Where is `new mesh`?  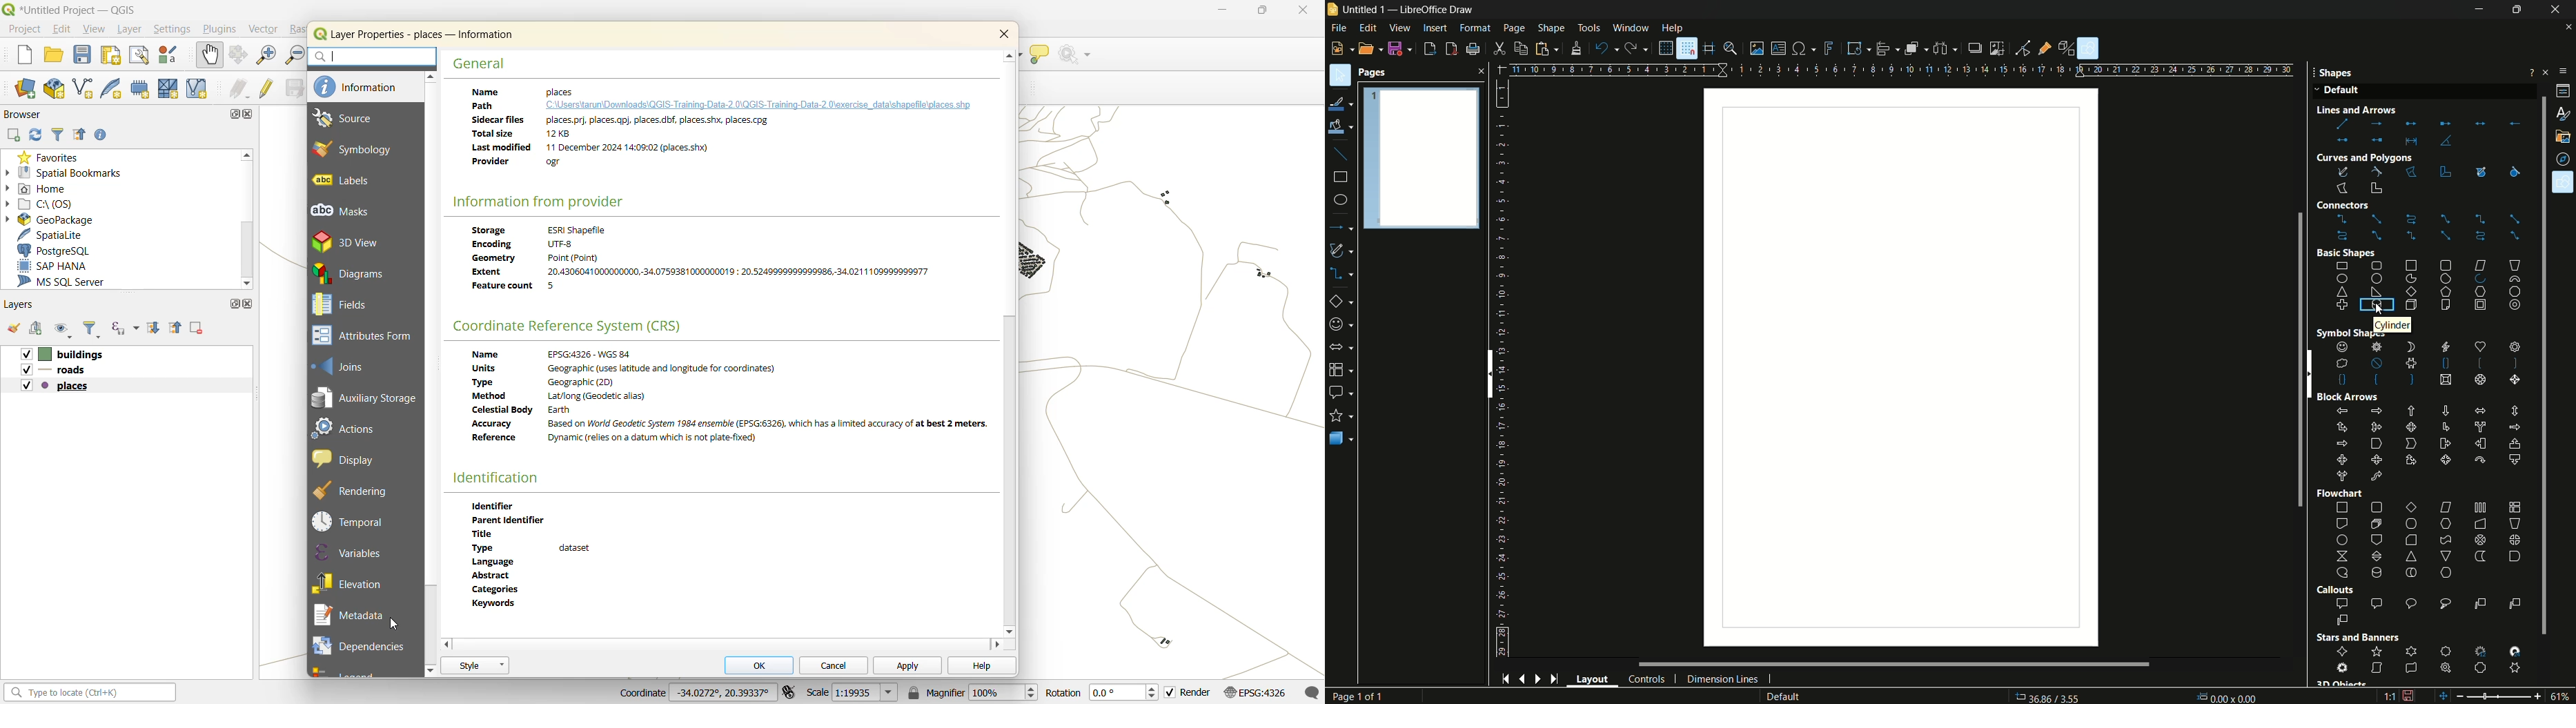 new mesh is located at coordinates (170, 89).